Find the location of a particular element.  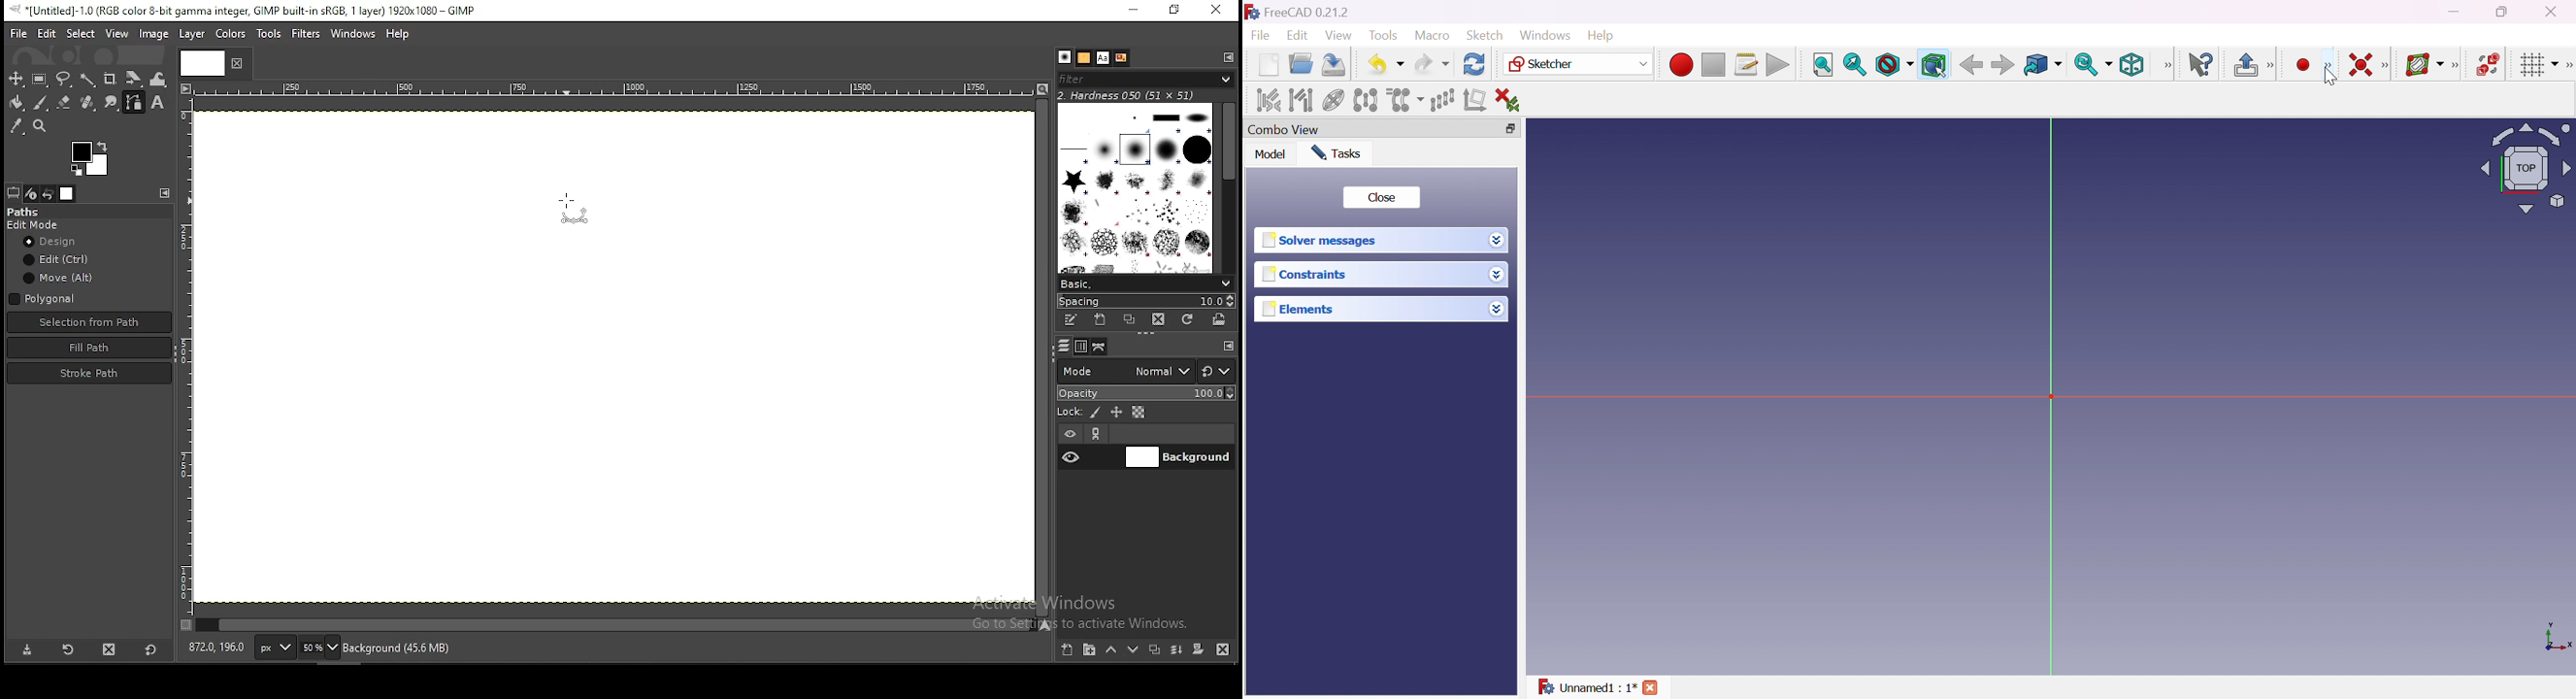

Model is located at coordinates (1269, 154).